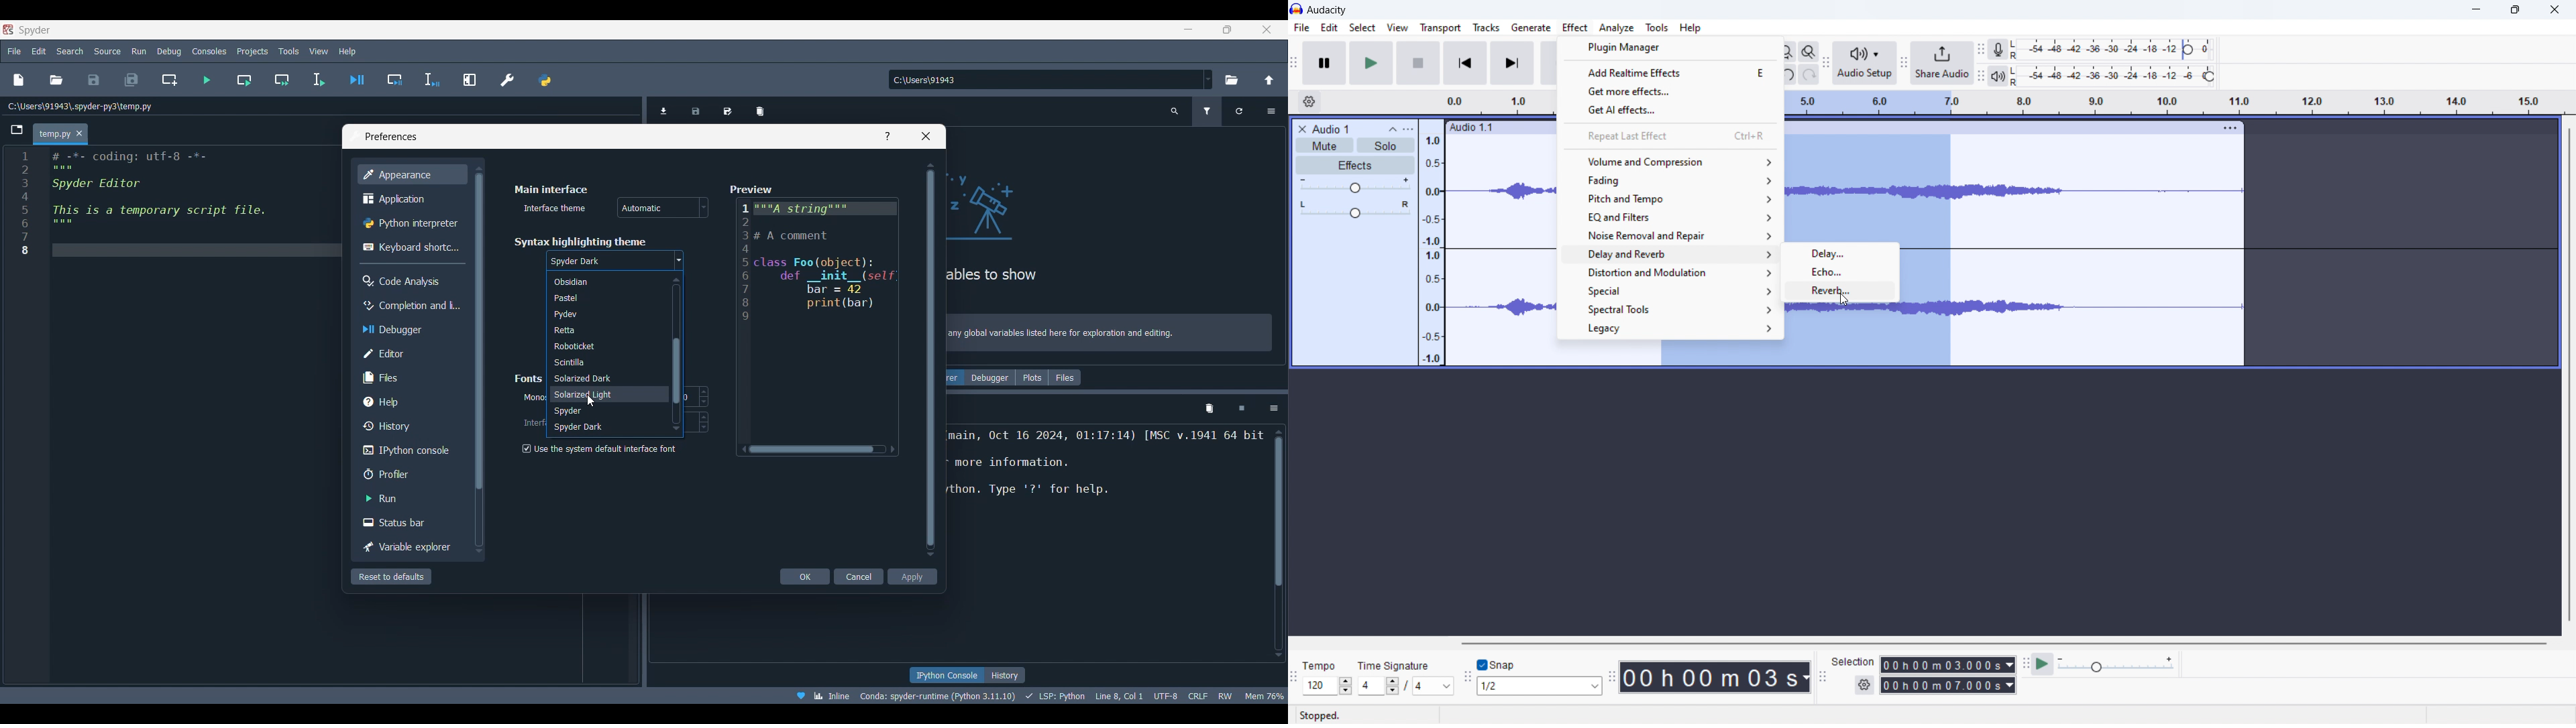 The height and width of the screenshot is (728, 2576). What do you see at coordinates (1228, 697) in the screenshot?
I see `rw` at bounding box center [1228, 697].